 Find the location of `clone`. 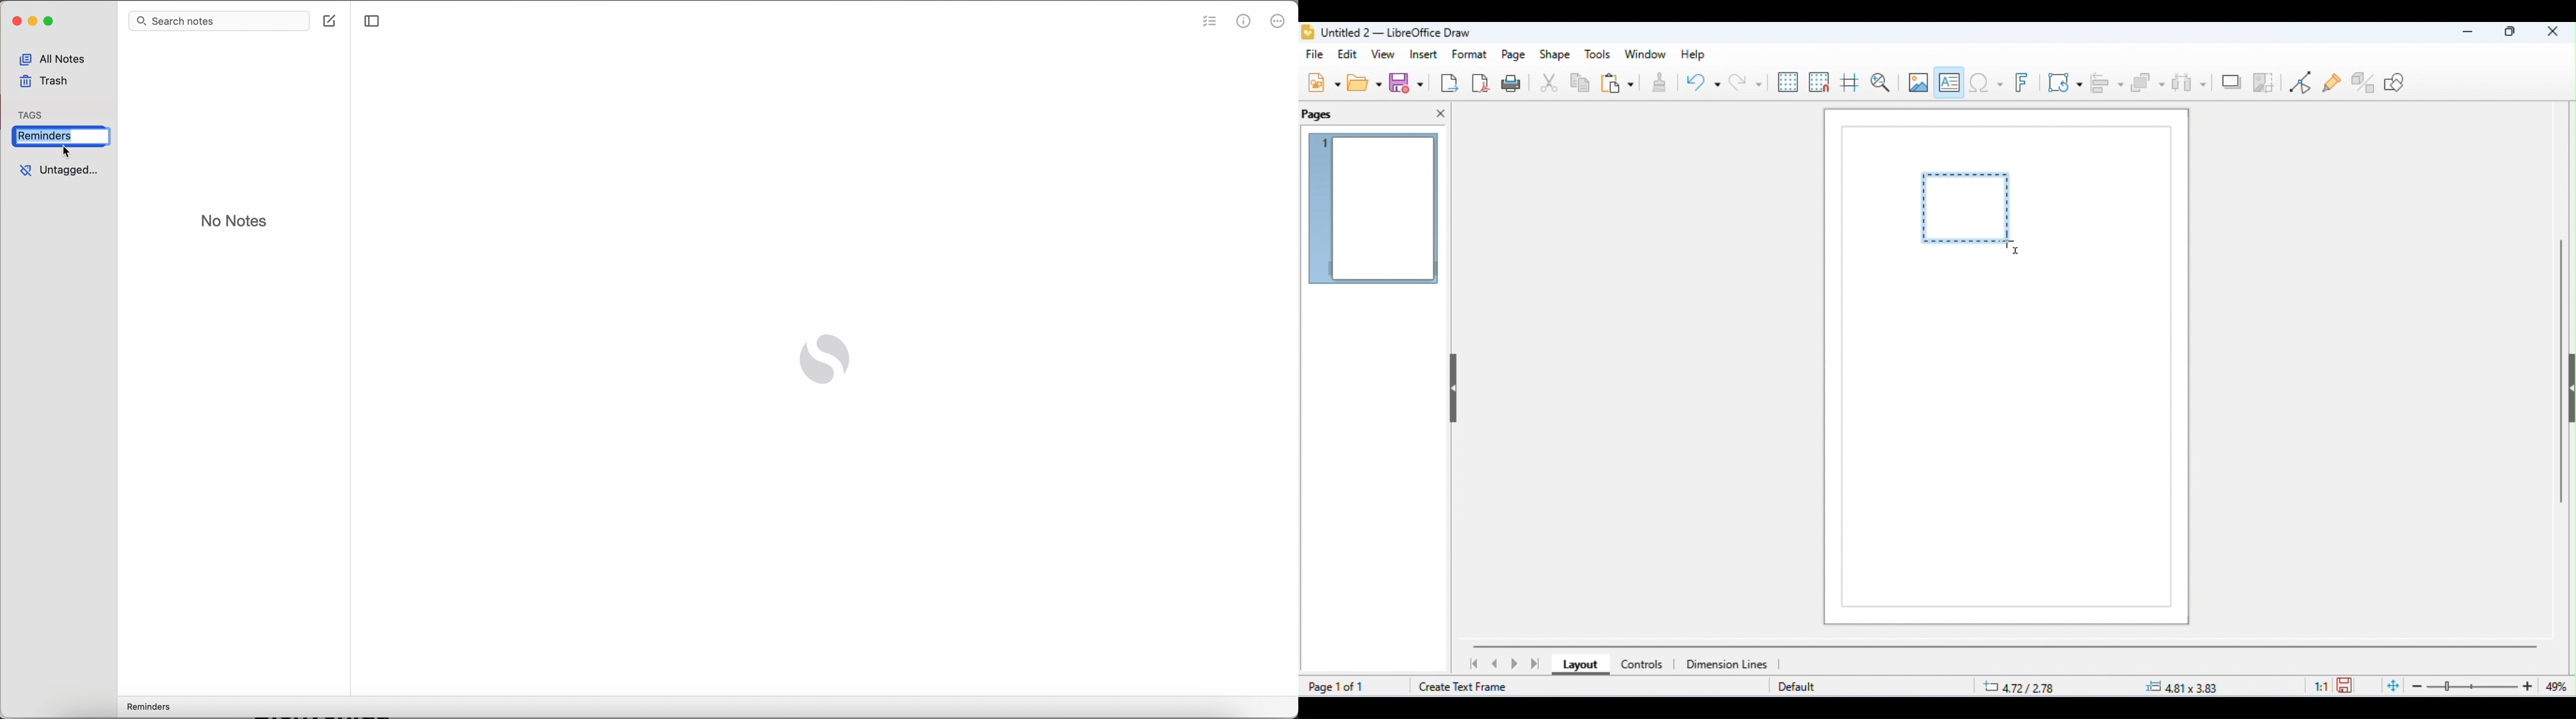

clone is located at coordinates (1658, 84).